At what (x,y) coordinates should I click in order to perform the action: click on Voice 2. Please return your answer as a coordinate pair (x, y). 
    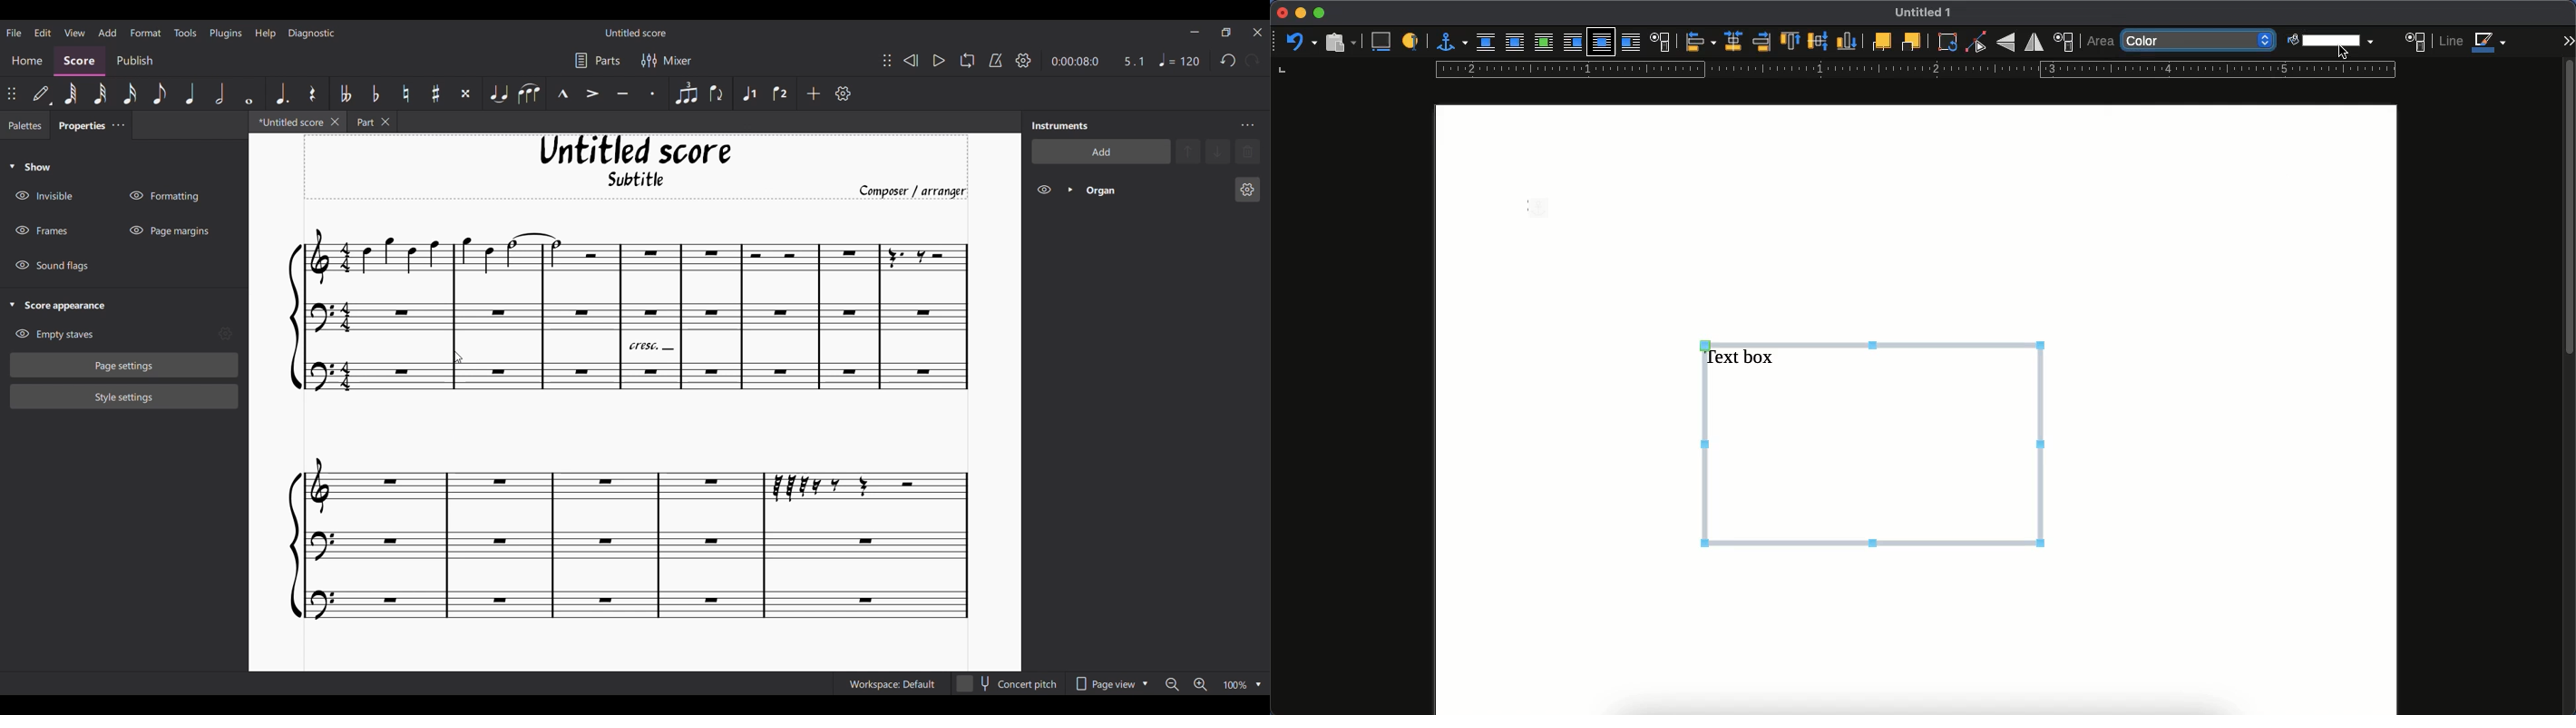
    Looking at the image, I should click on (782, 93).